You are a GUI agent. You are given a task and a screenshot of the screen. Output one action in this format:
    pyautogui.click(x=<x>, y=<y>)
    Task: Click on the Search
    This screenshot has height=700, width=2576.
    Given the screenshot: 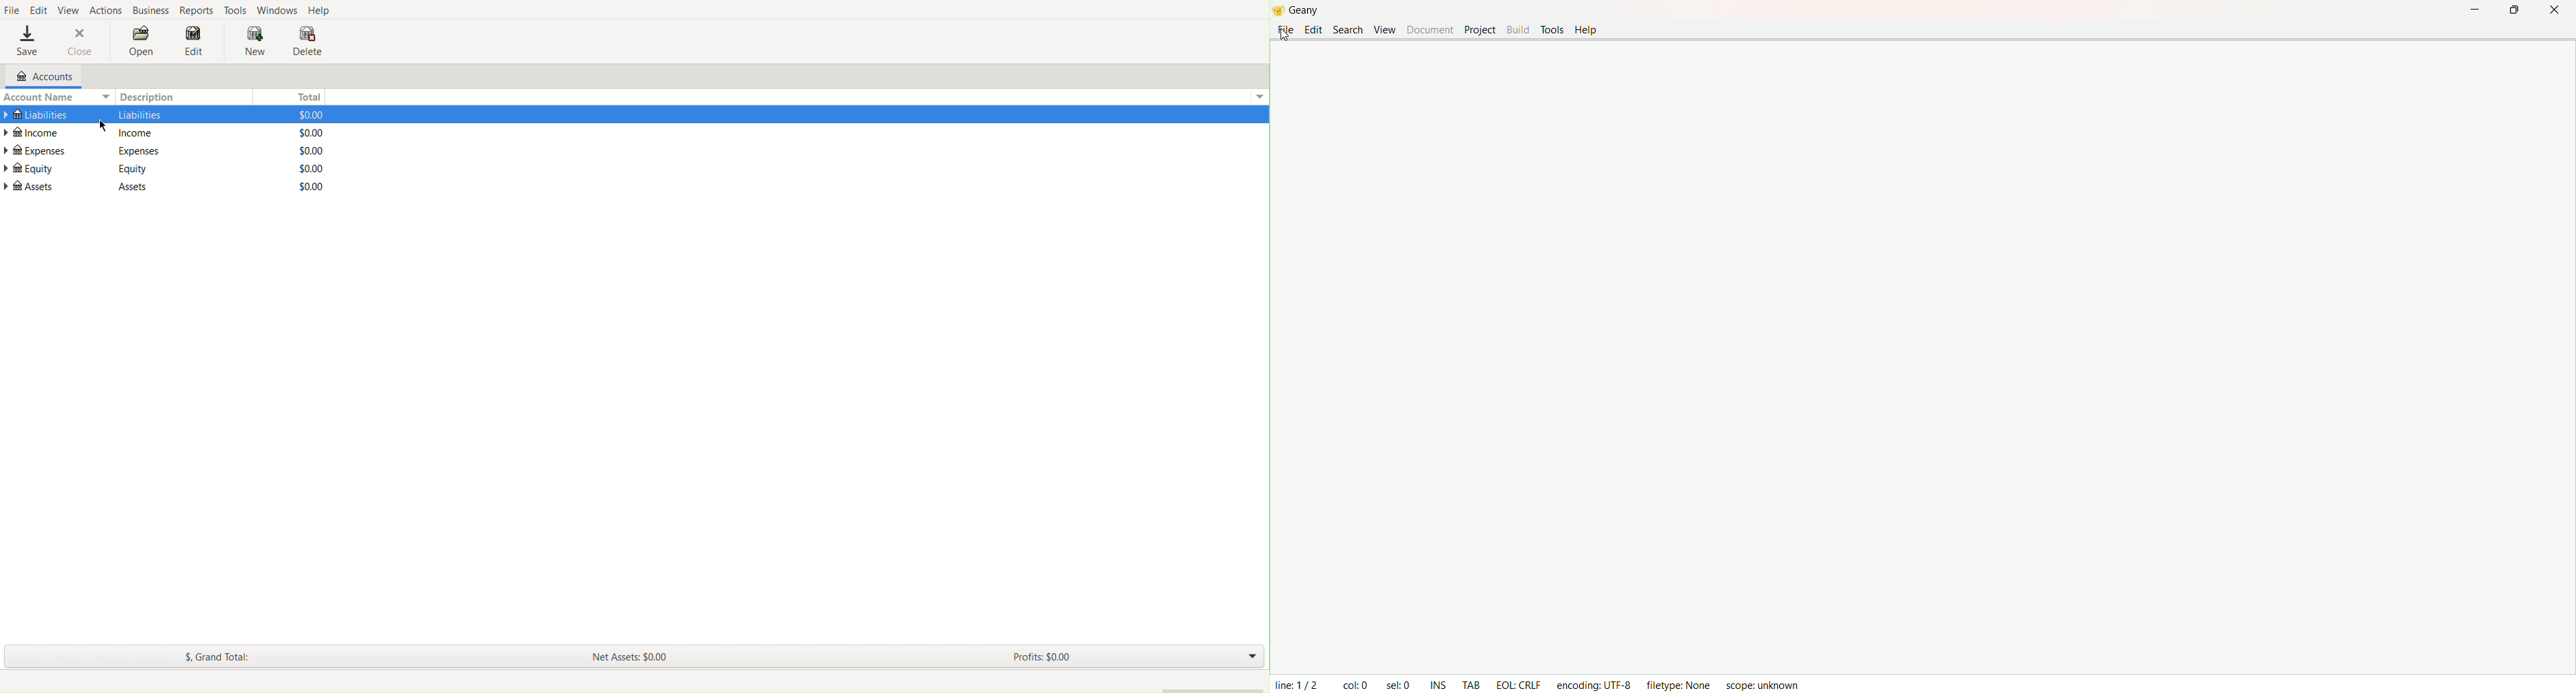 What is the action you would take?
    pyautogui.click(x=1348, y=29)
    